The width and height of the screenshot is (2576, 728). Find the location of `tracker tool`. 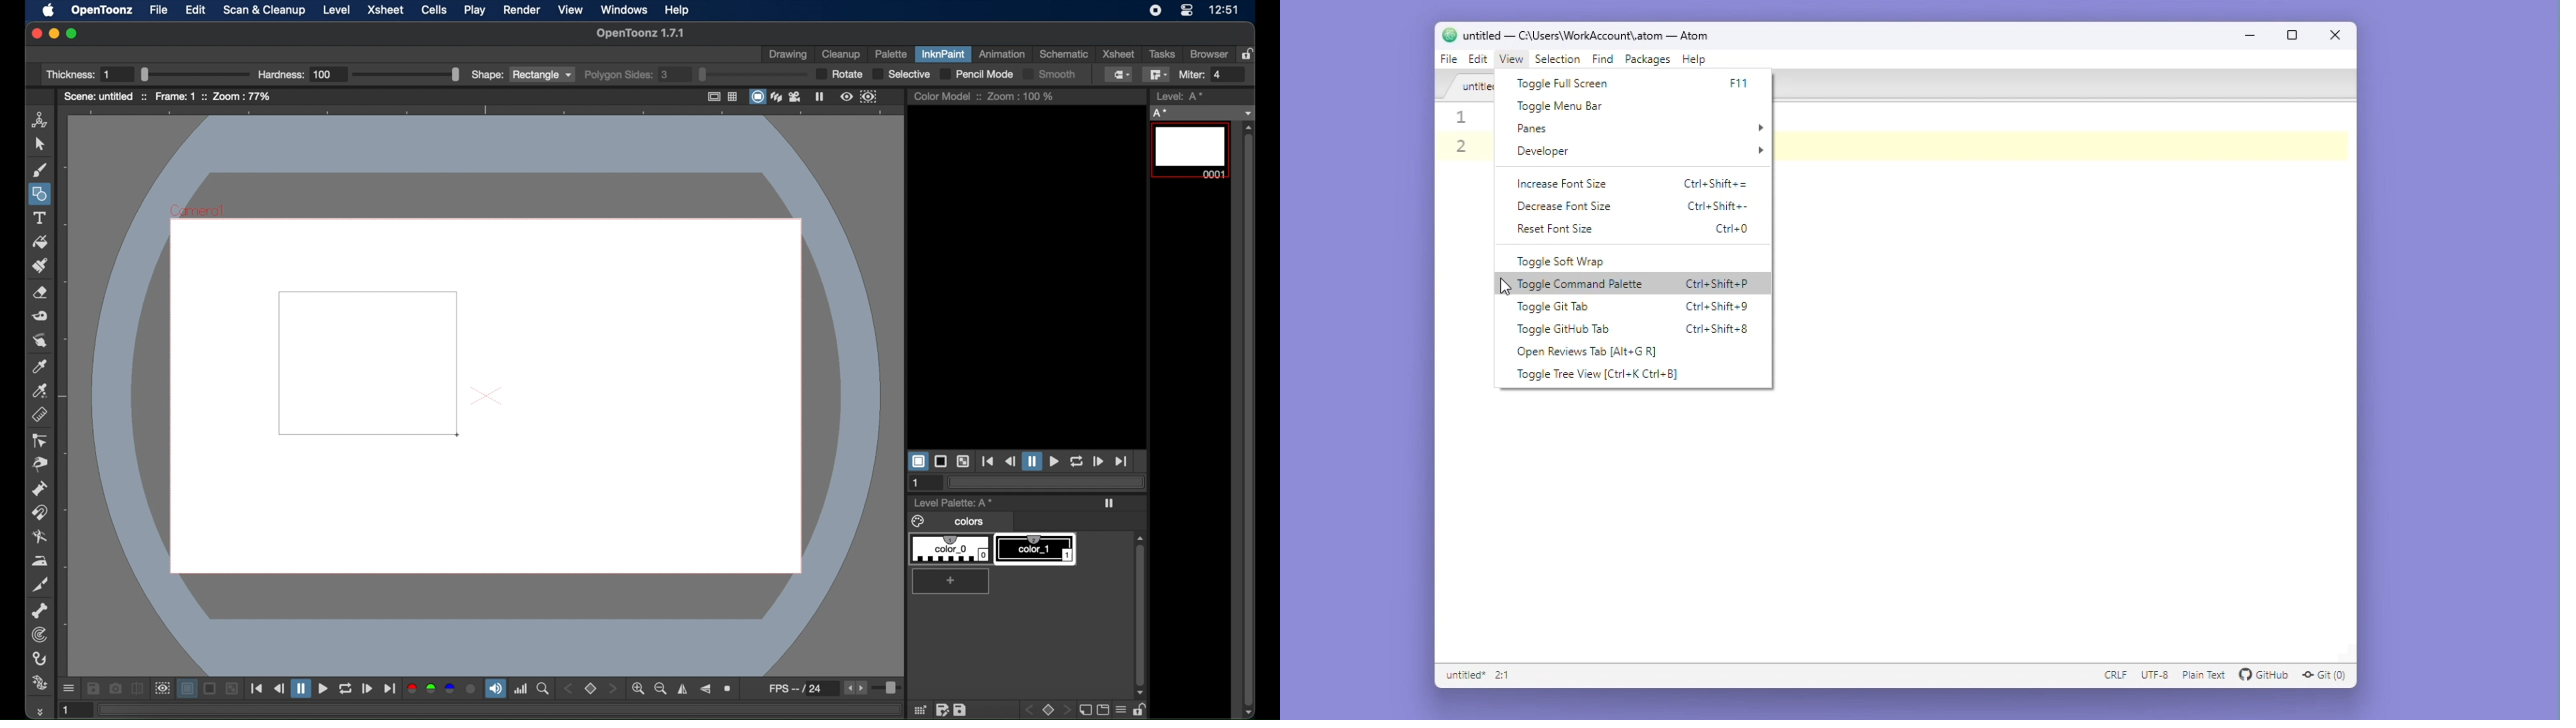

tracker tool is located at coordinates (40, 635).